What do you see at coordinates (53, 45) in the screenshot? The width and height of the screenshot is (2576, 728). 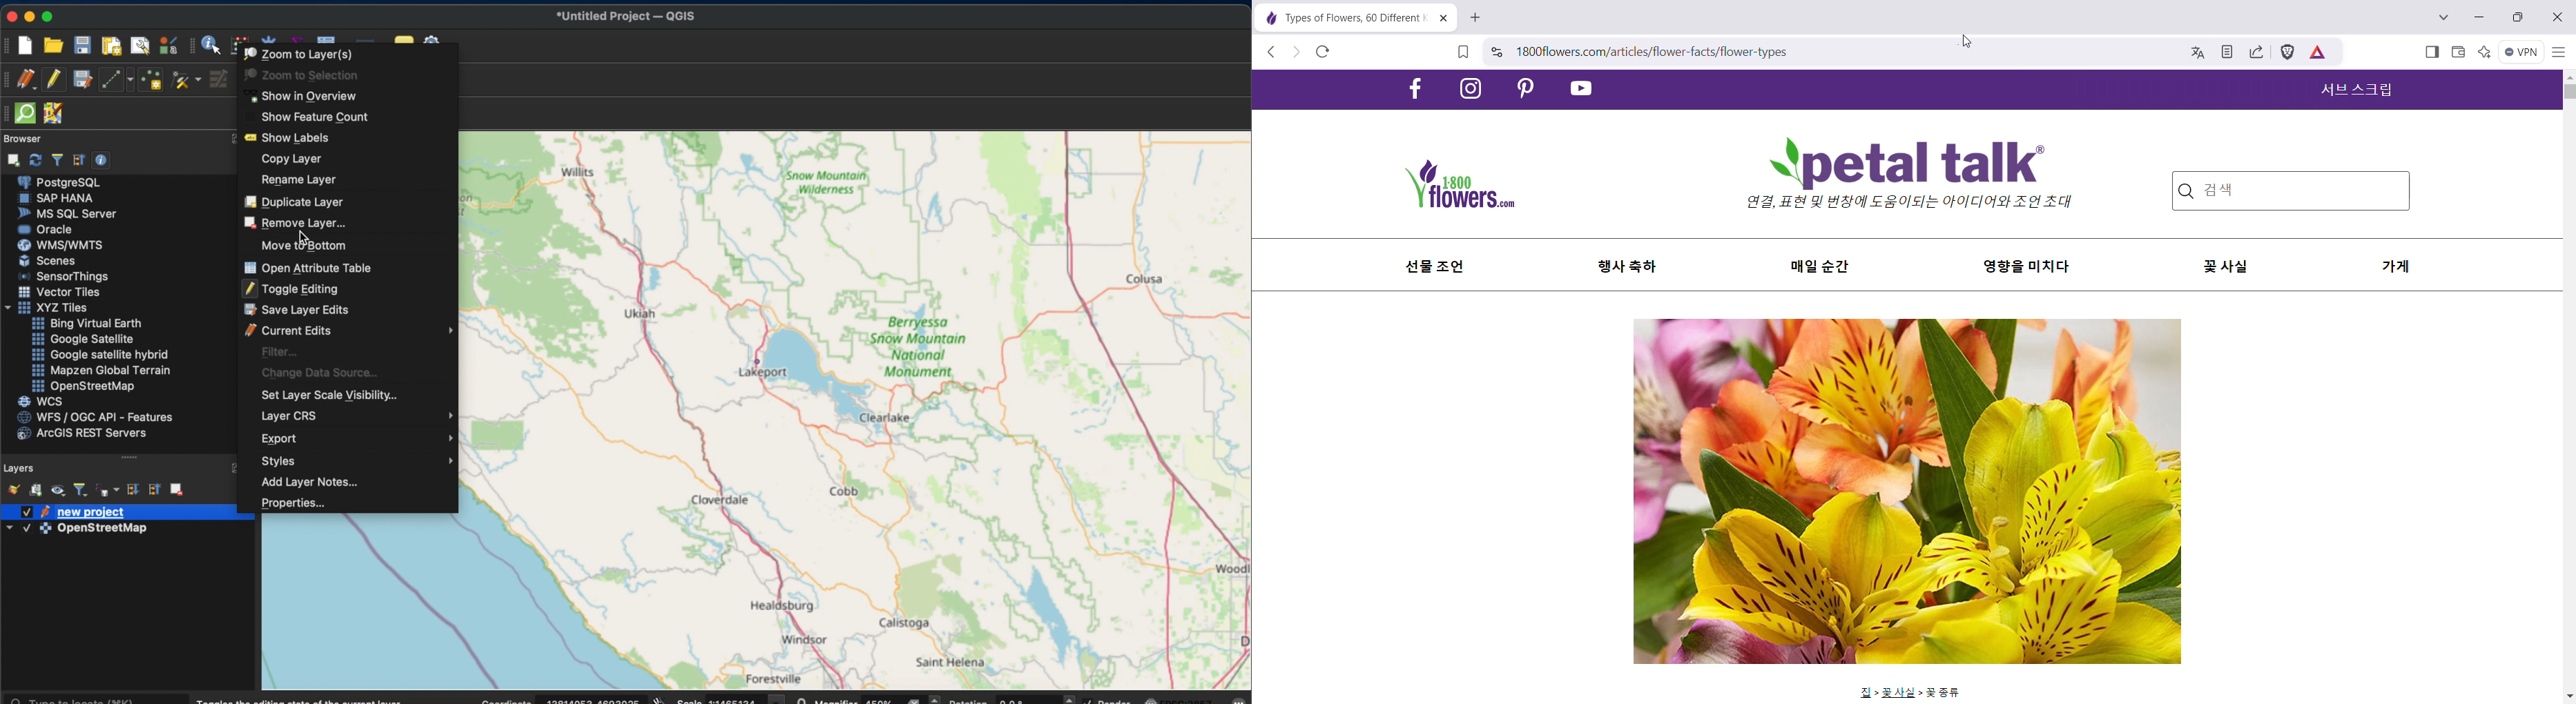 I see `open project` at bounding box center [53, 45].